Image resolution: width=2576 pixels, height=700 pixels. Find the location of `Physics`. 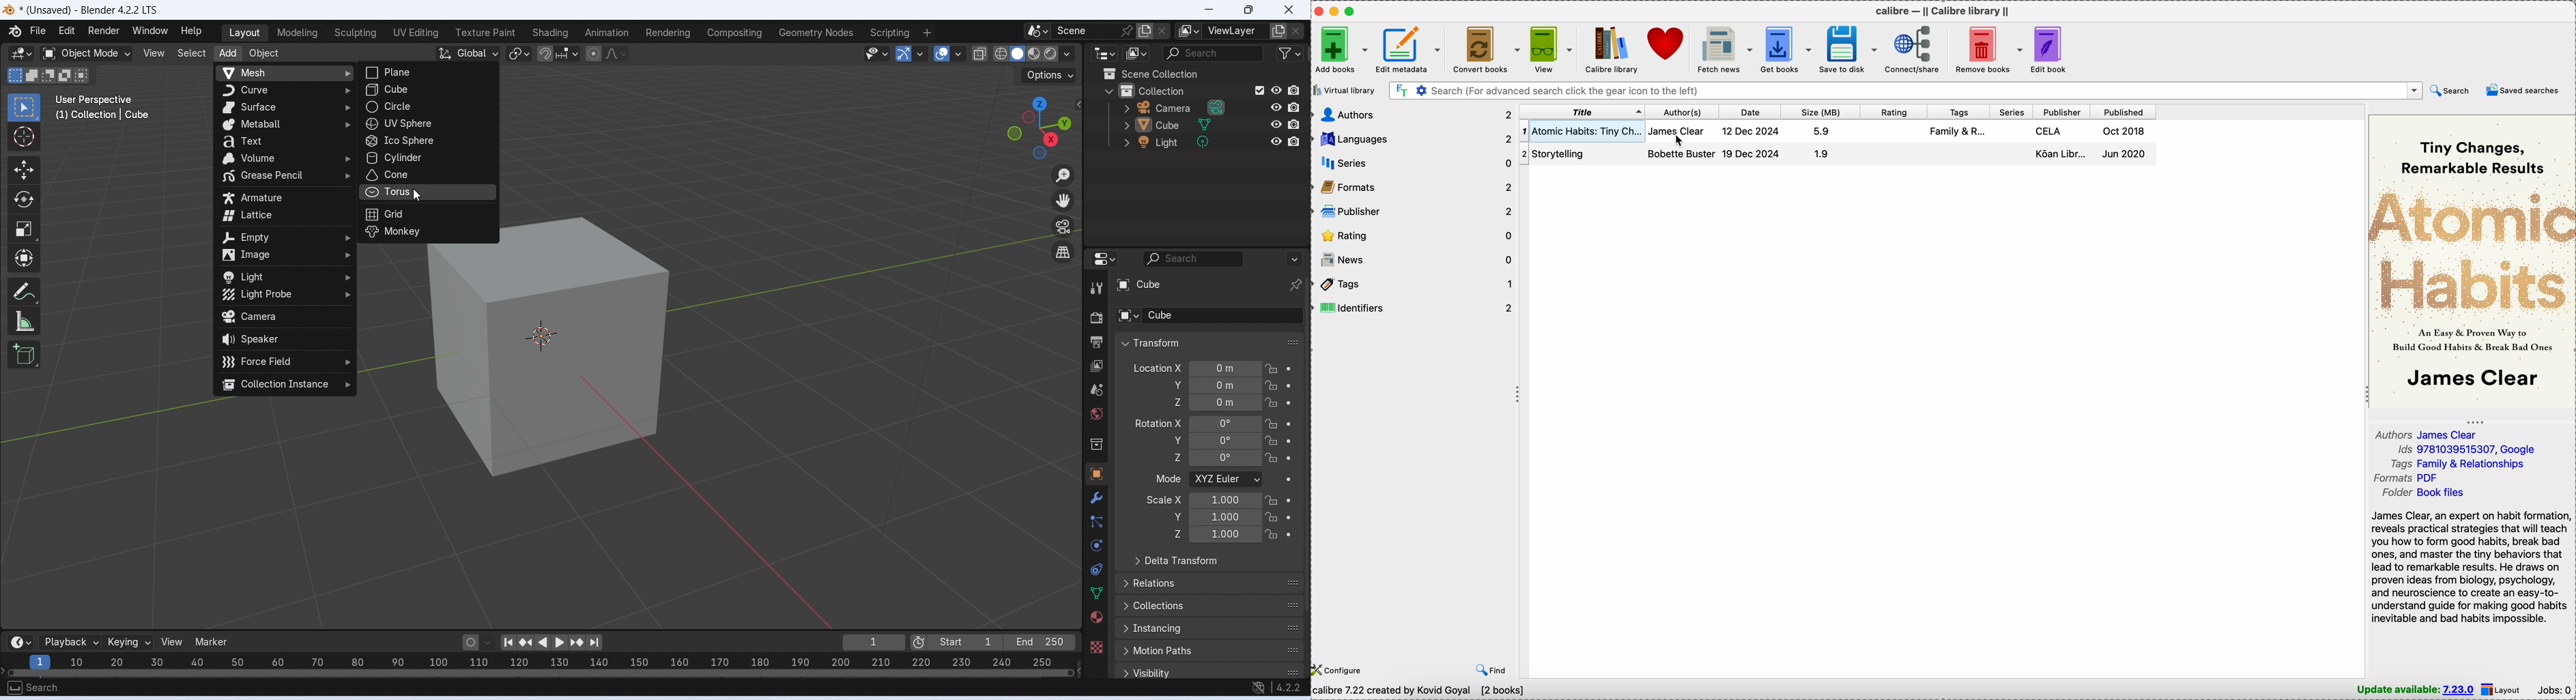

Physics is located at coordinates (1096, 544).